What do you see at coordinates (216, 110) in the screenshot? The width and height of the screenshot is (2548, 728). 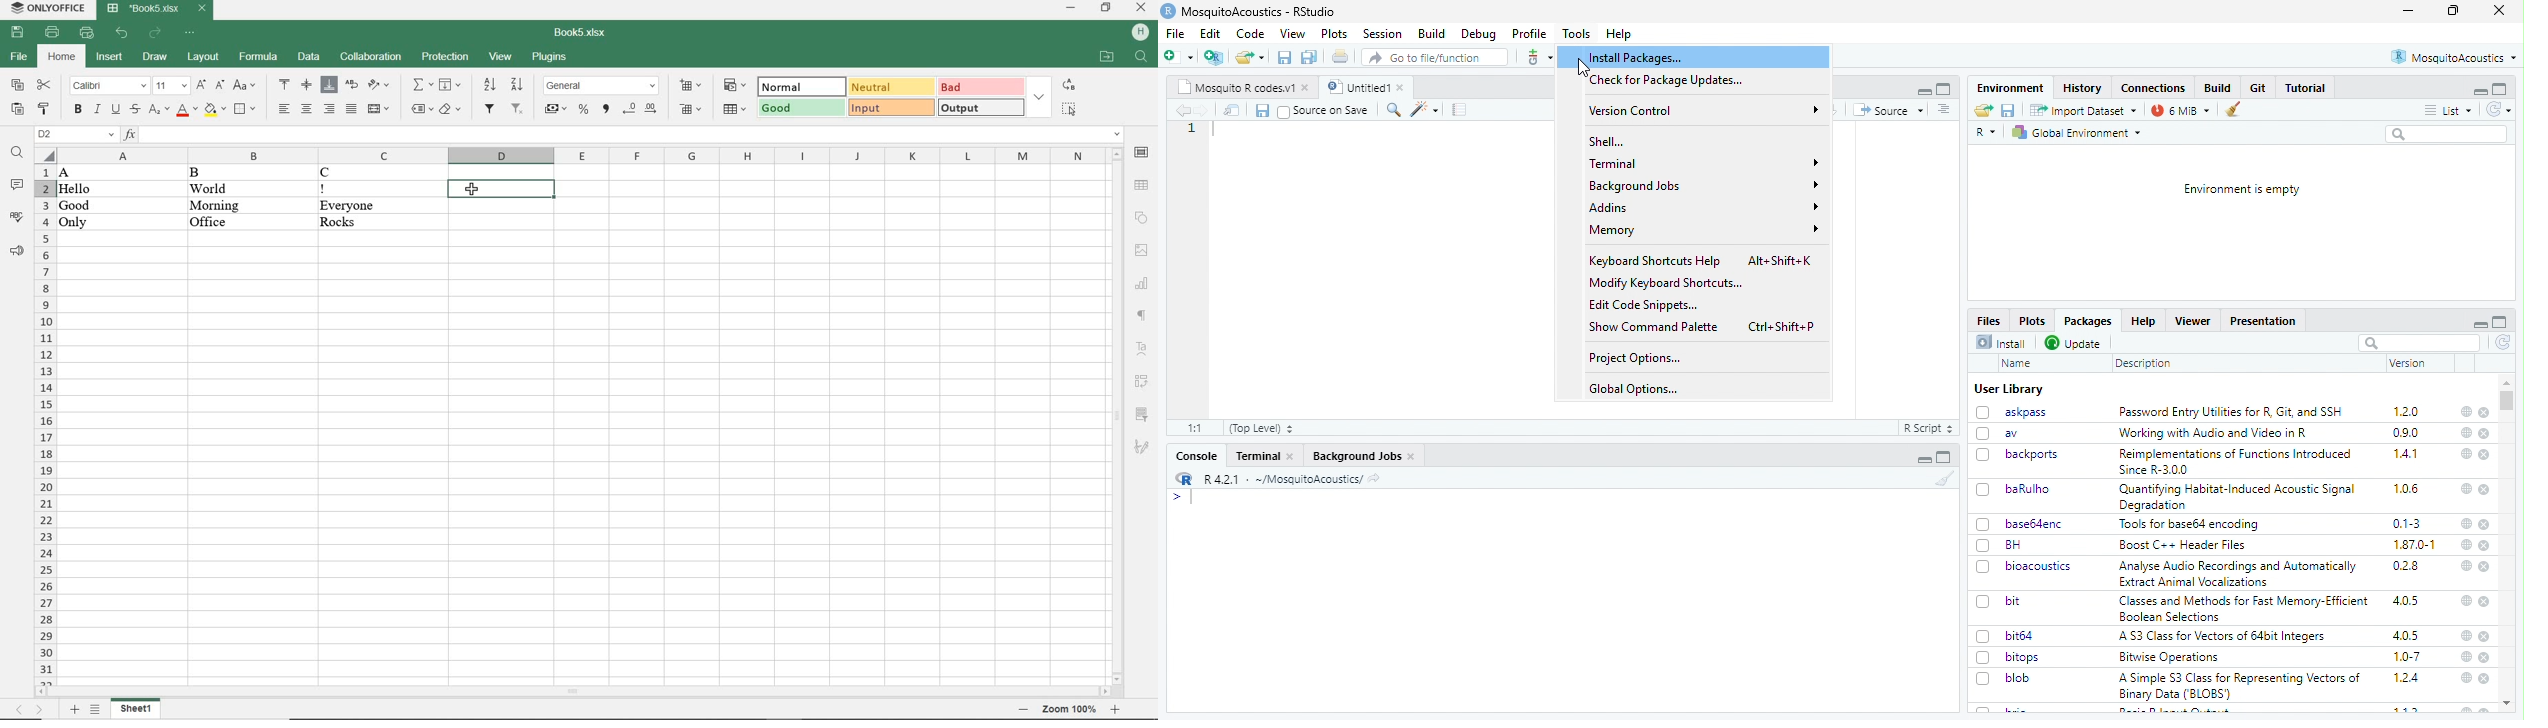 I see `FILL COLOR` at bounding box center [216, 110].